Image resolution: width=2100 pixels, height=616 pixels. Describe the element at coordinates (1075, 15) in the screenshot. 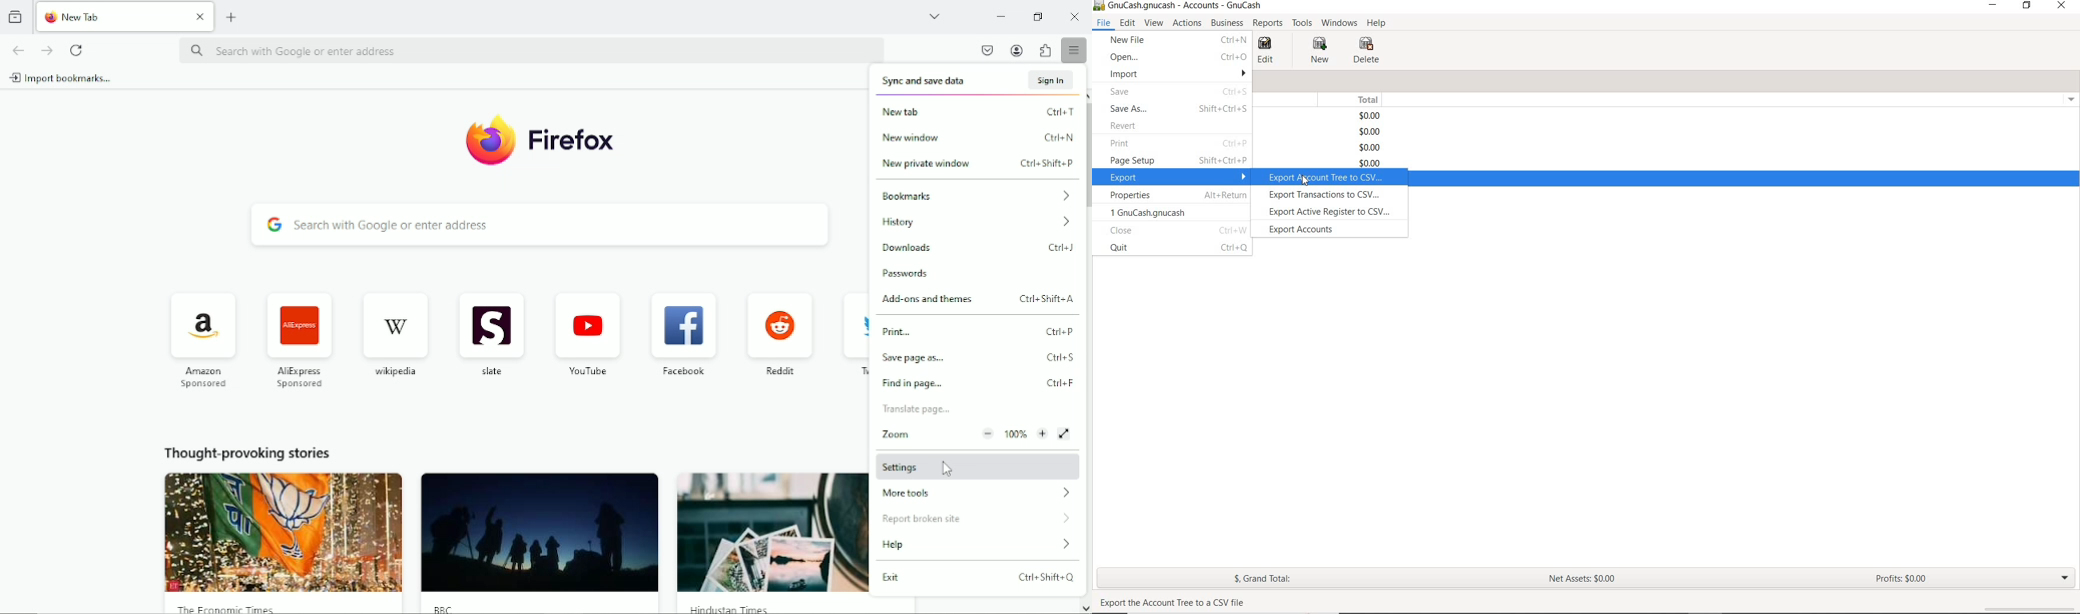

I see `Close` at that location.